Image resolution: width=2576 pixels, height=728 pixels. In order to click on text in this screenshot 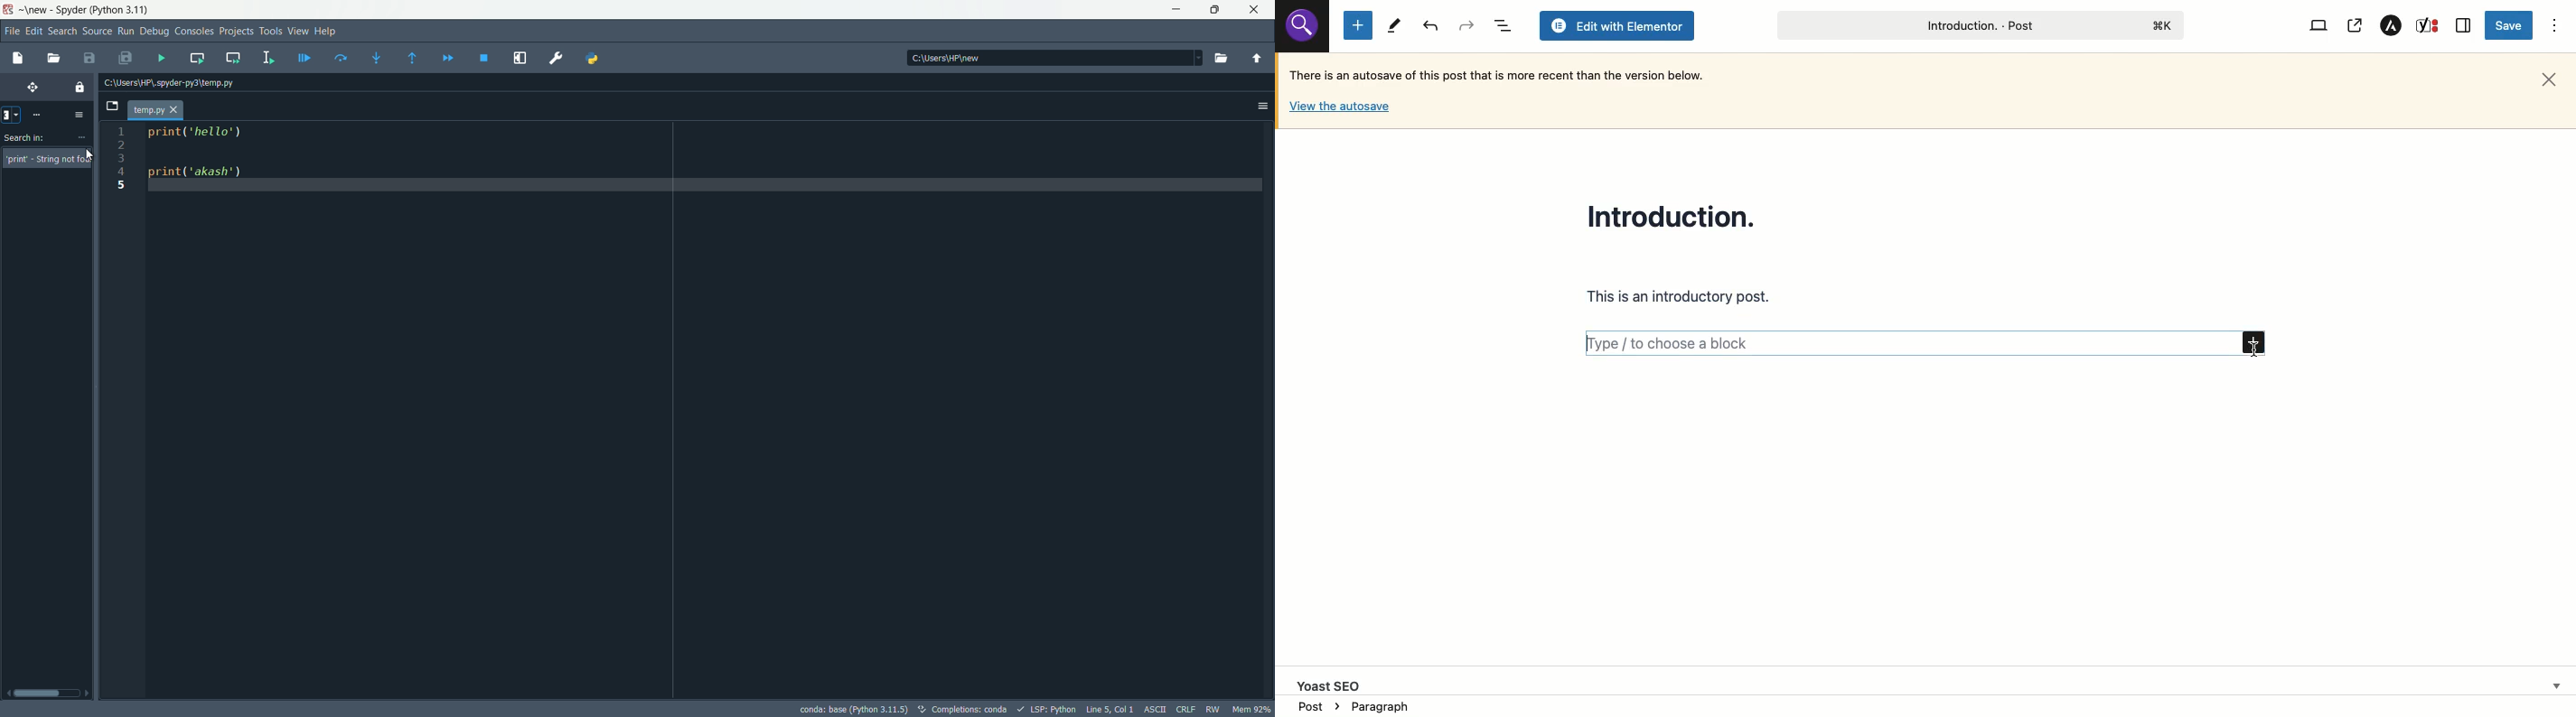, I will do `click(961, 709)`.